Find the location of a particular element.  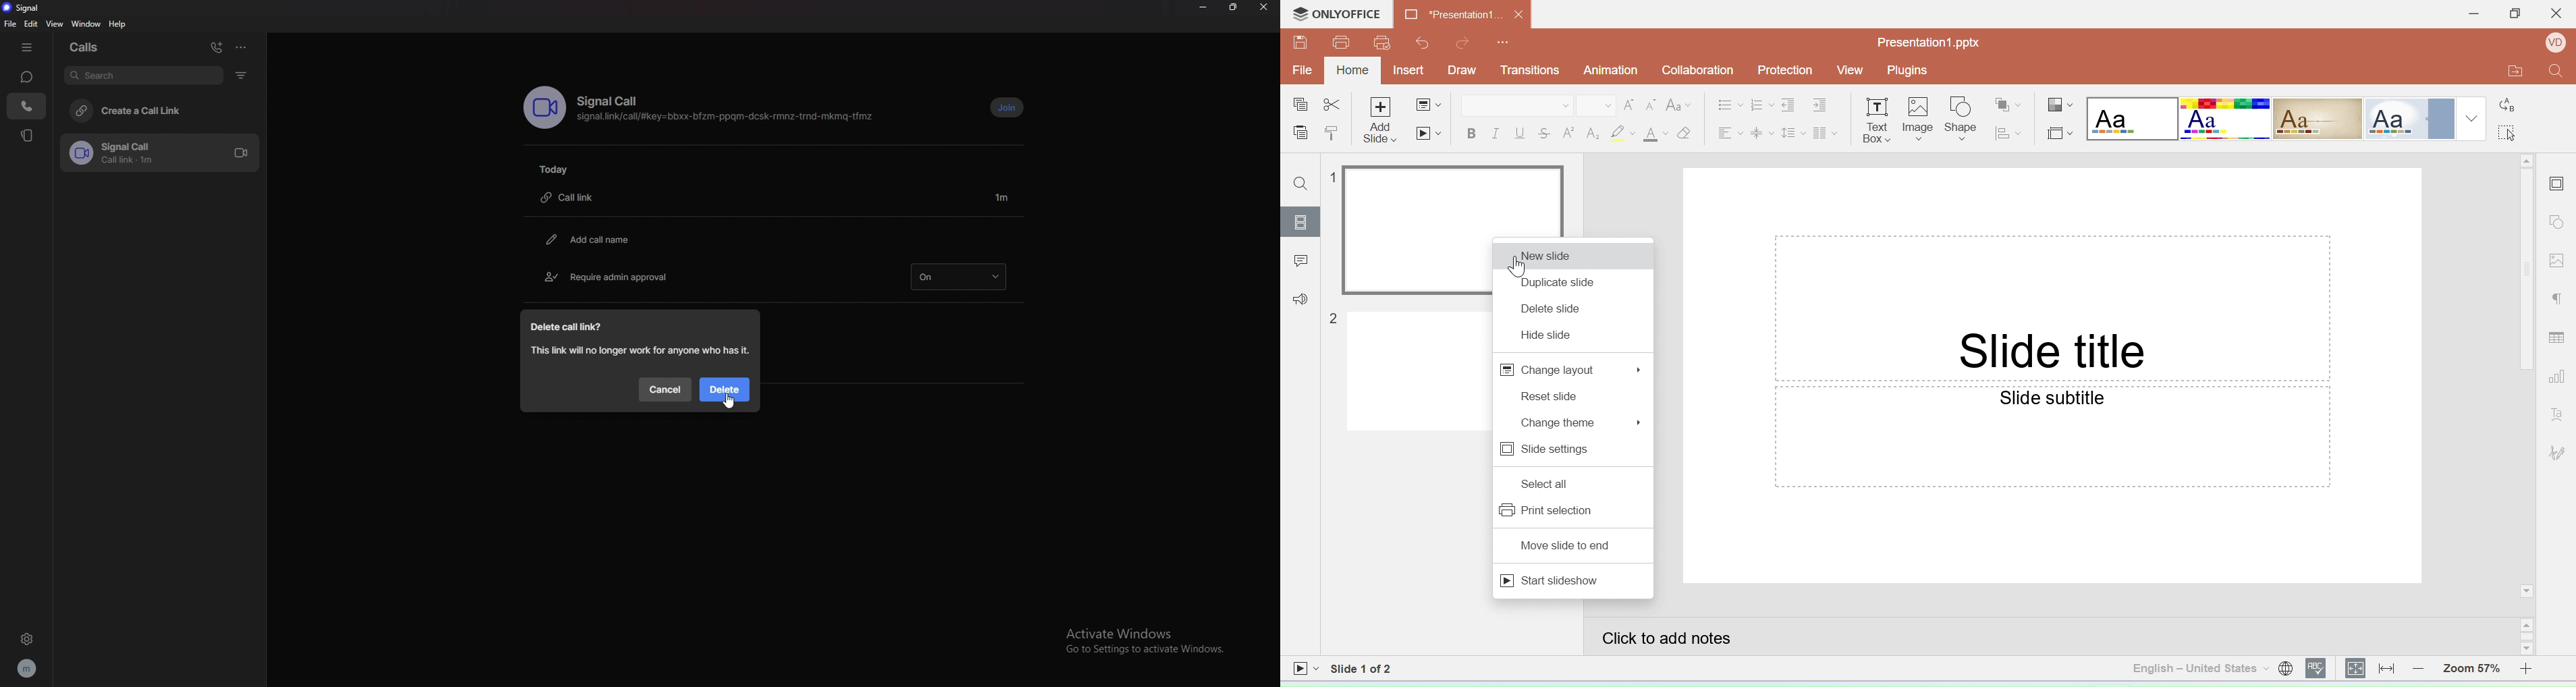

call is located at coordinates (165, 153).